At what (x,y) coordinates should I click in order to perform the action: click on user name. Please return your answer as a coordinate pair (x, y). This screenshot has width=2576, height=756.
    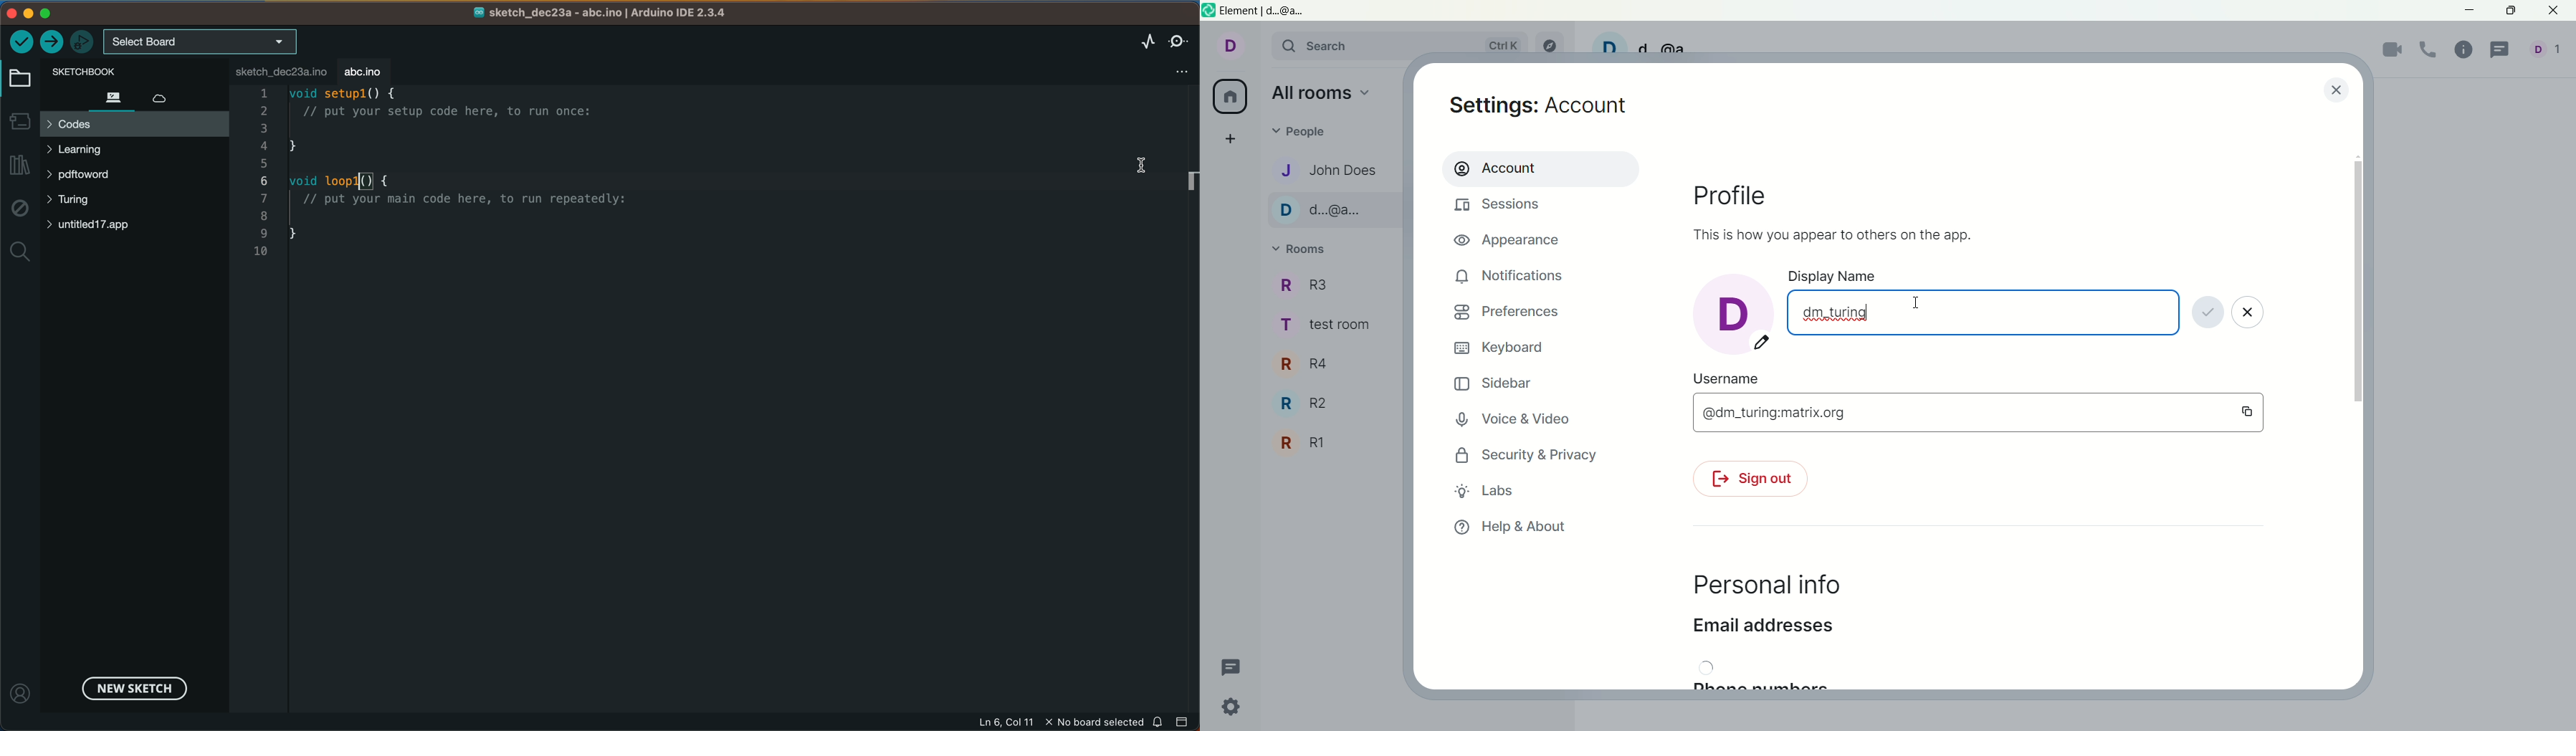
    Looking at the image, I should click on (1742, 378).